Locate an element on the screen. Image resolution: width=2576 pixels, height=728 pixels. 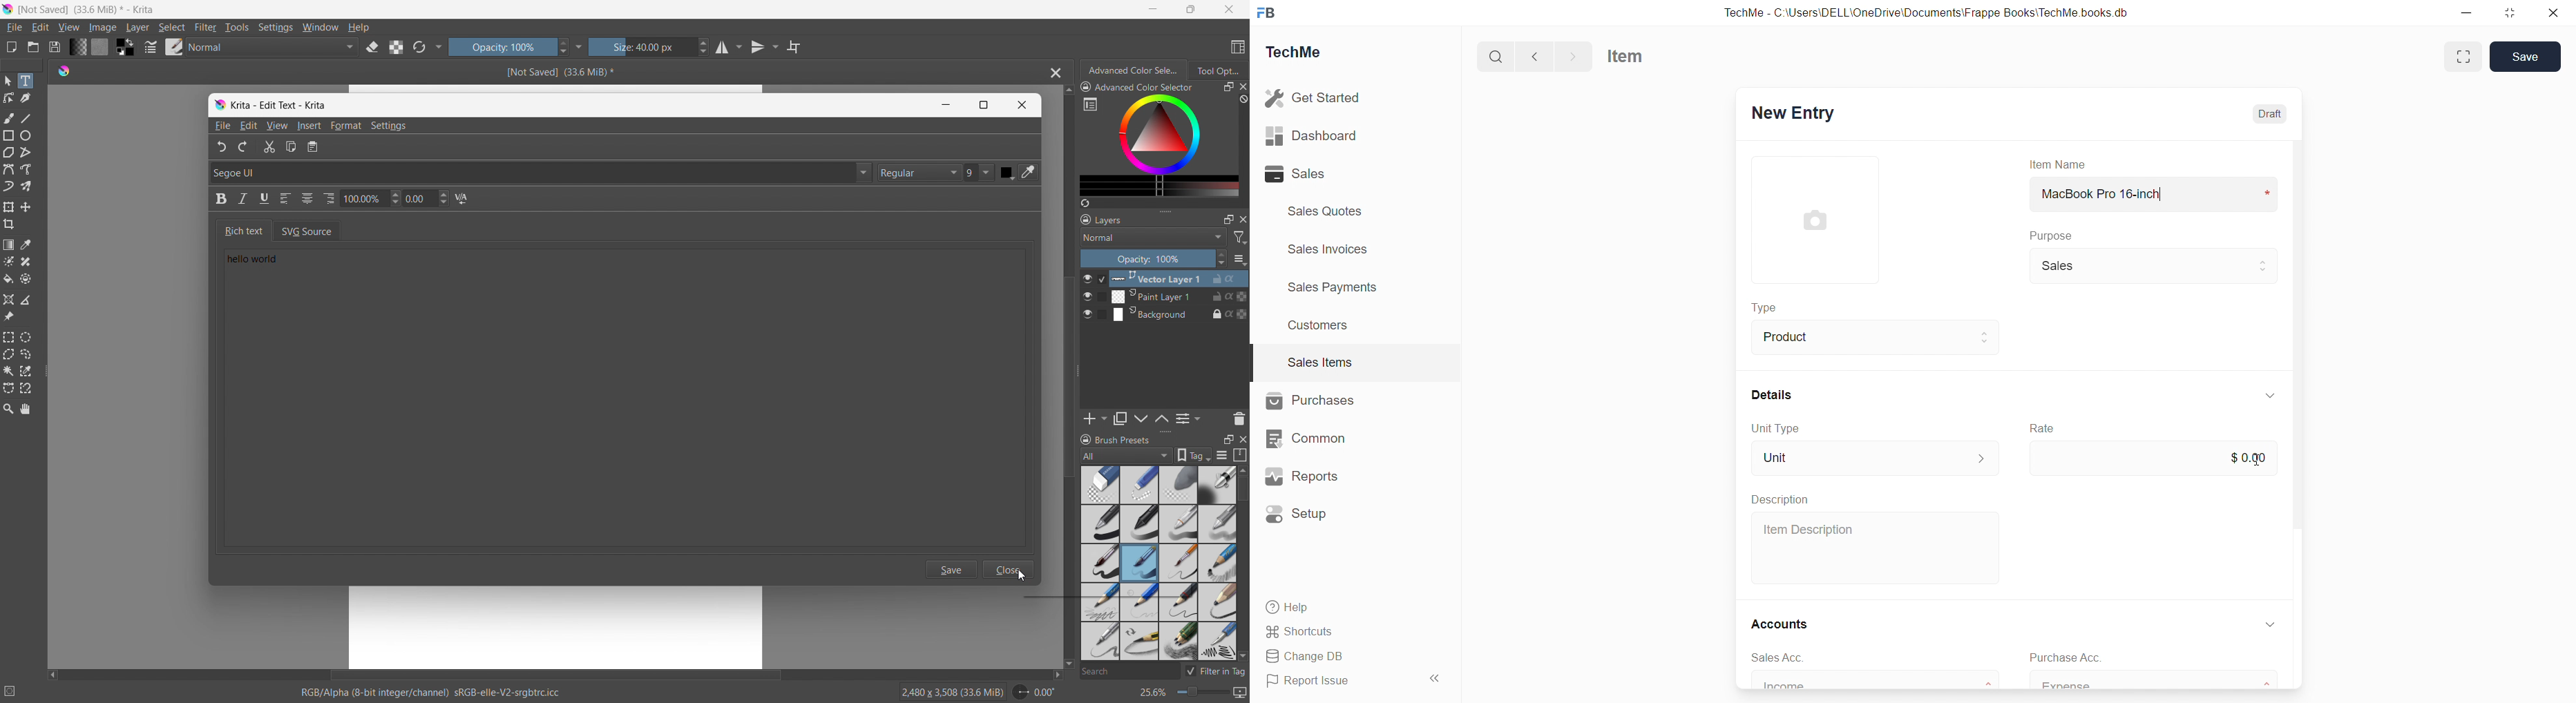
rectangular selection tool is located at coordinates (8, 337).